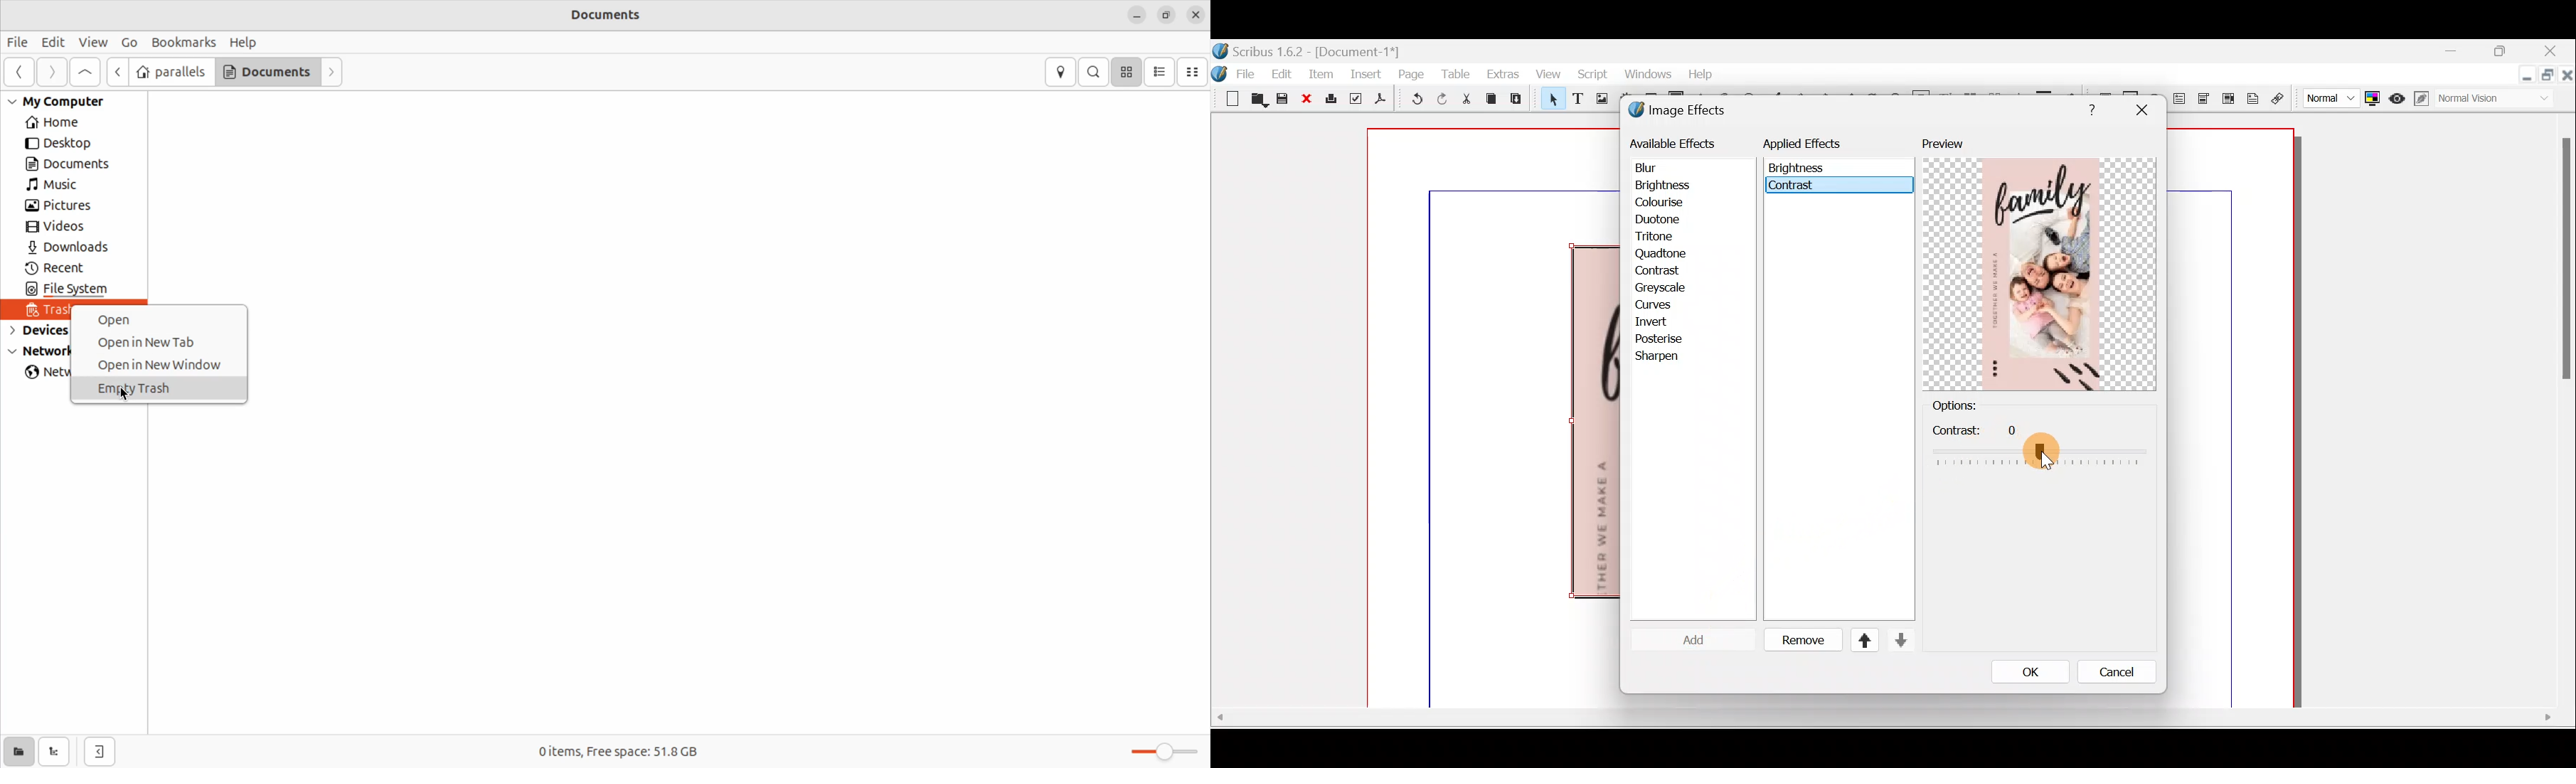 Image resolution: width=2576 pixels, height=784 pixels. I want to click on Select image preview quality, so click(2327, 97).